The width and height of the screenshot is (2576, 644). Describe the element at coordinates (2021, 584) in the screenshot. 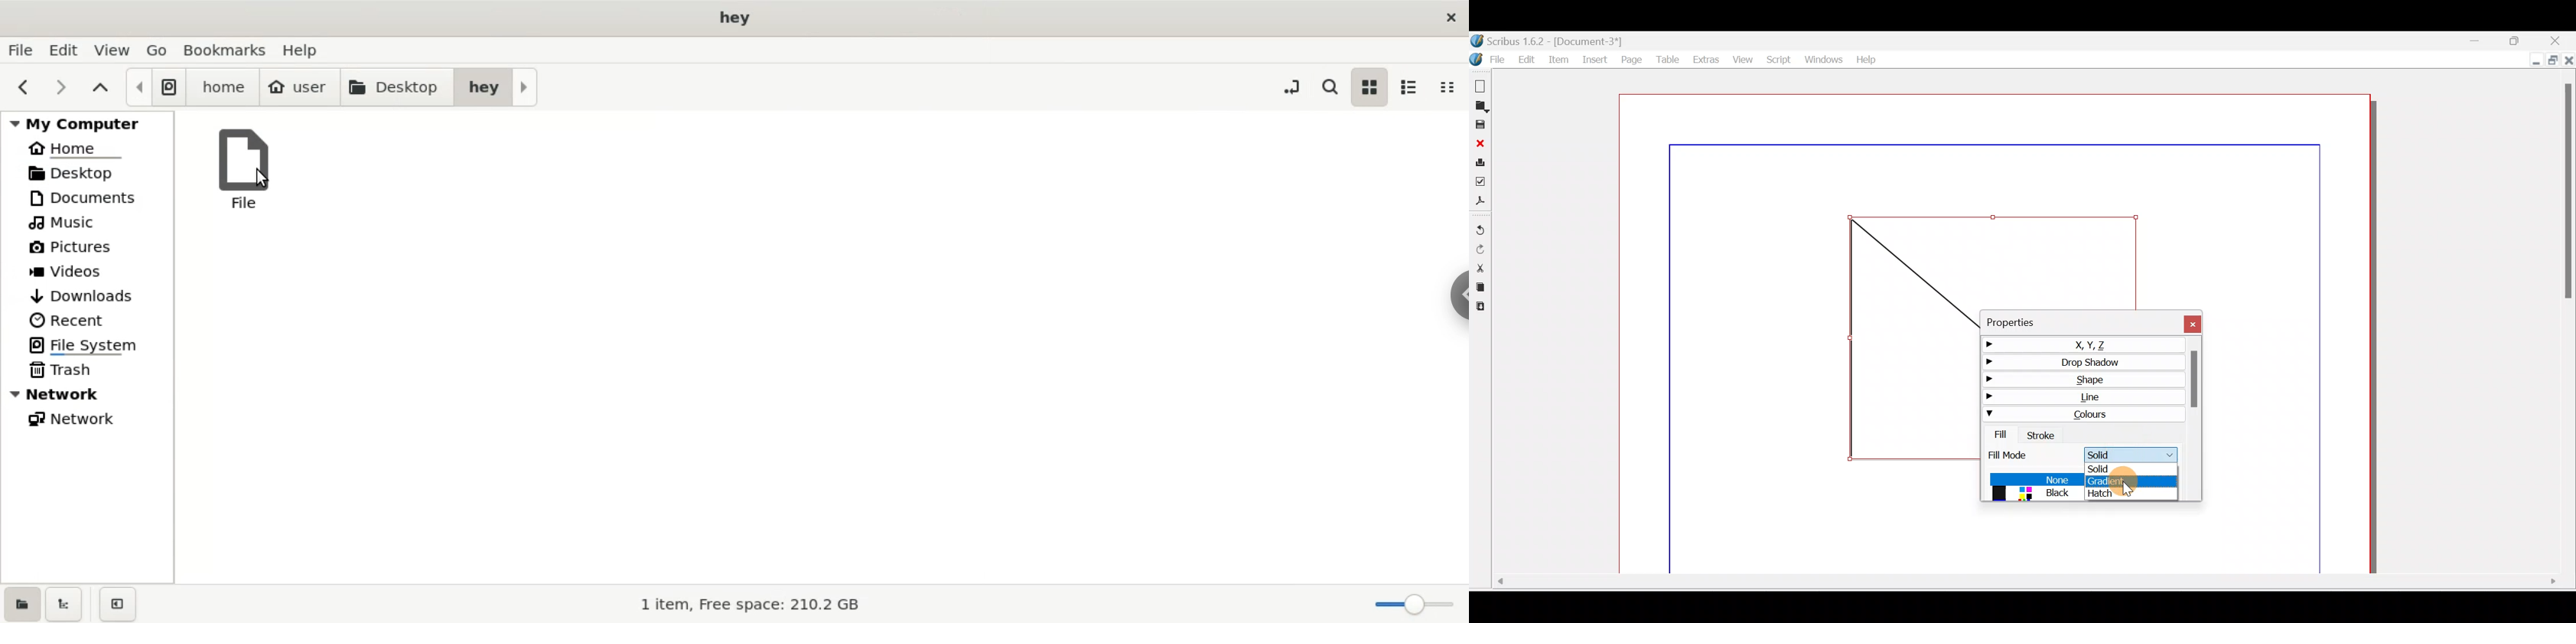

I see `Scroll bar` at that location.